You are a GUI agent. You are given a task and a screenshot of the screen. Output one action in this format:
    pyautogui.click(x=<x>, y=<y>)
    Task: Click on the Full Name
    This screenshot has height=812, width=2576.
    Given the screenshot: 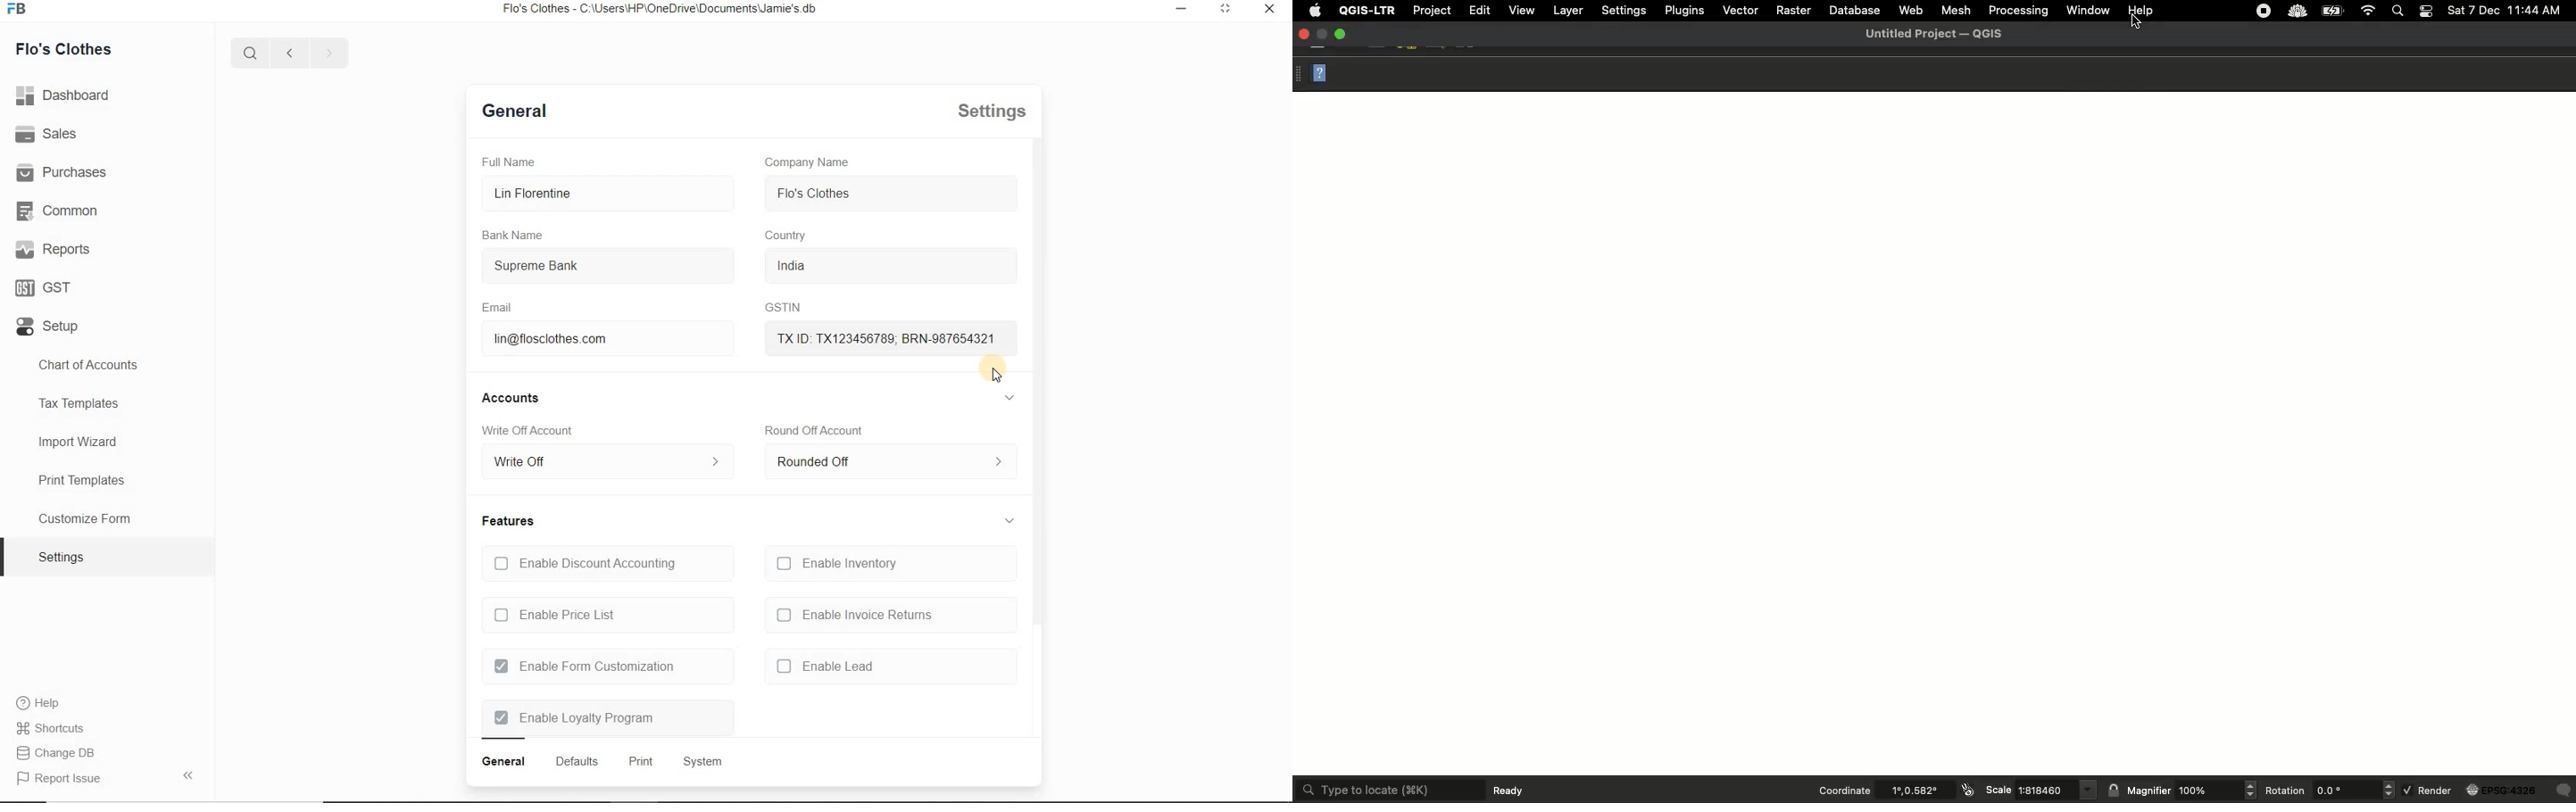 What is the action you would take?
    pyautogui.click(x=514, y=162)
    